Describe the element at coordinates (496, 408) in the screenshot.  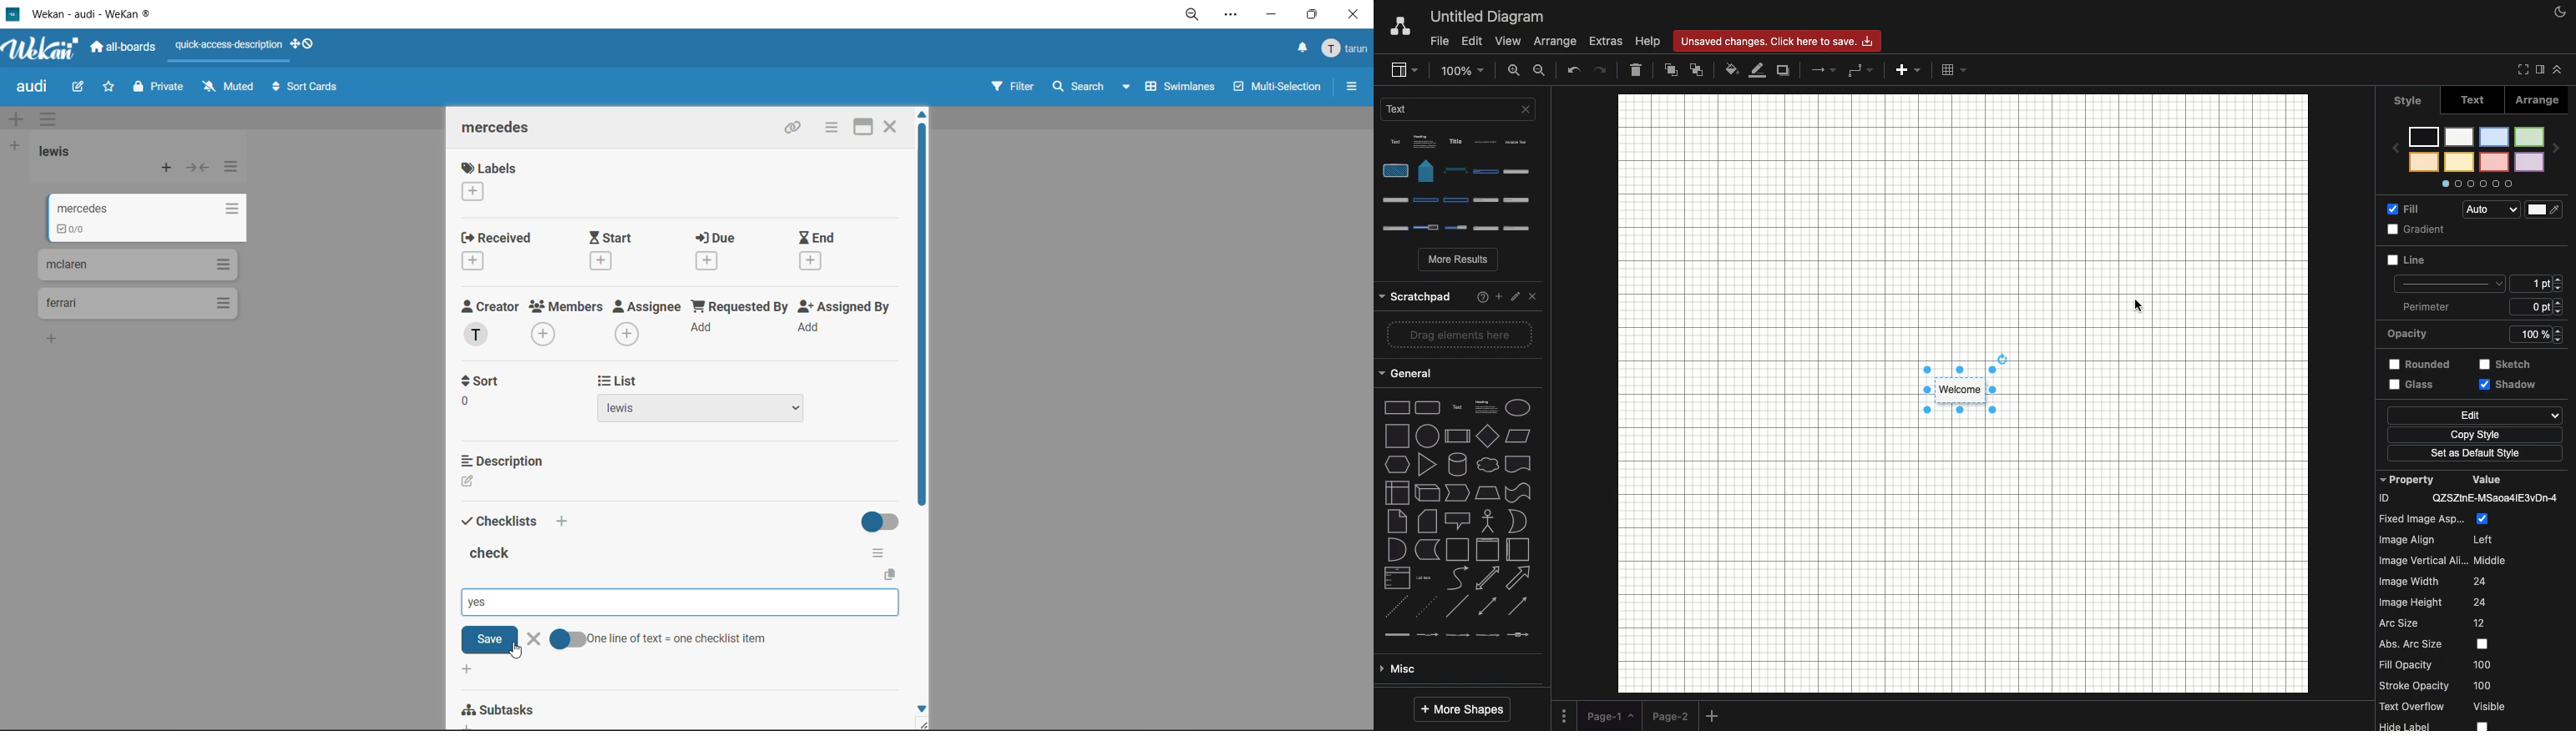
I see `sort` at that location.